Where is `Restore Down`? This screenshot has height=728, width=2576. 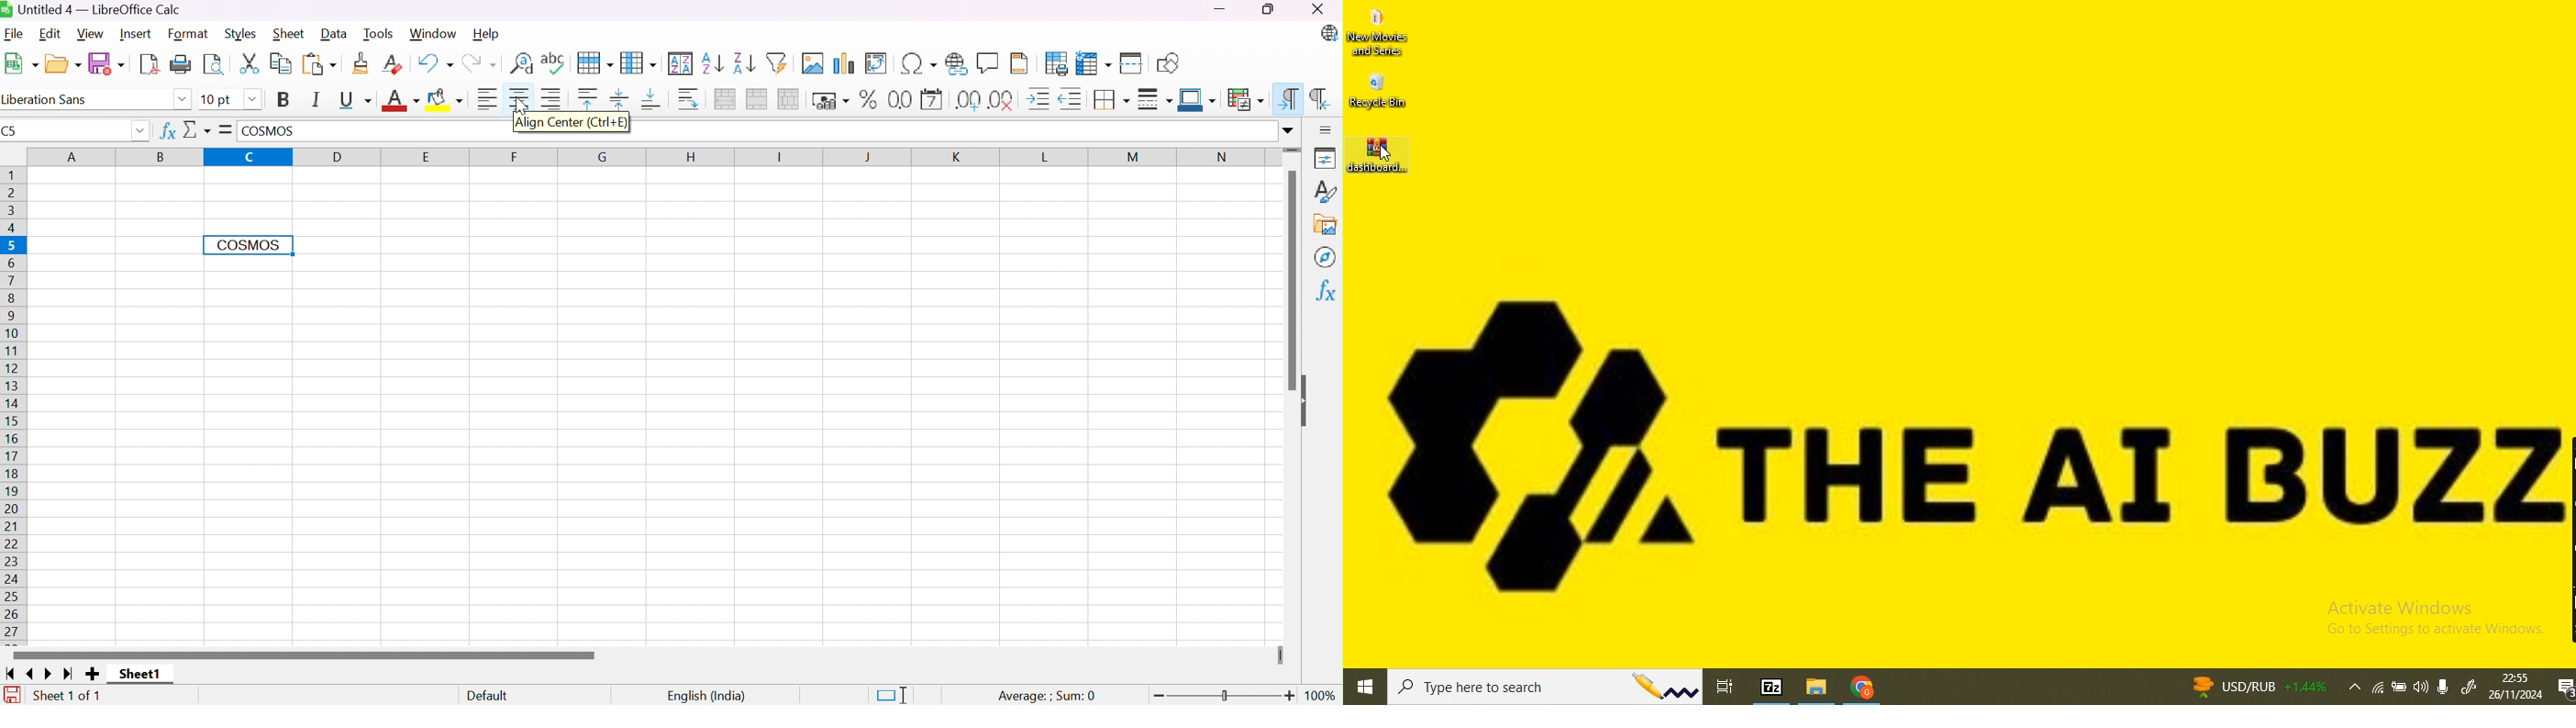
Restore Down is located at coordinates (1269, 10).